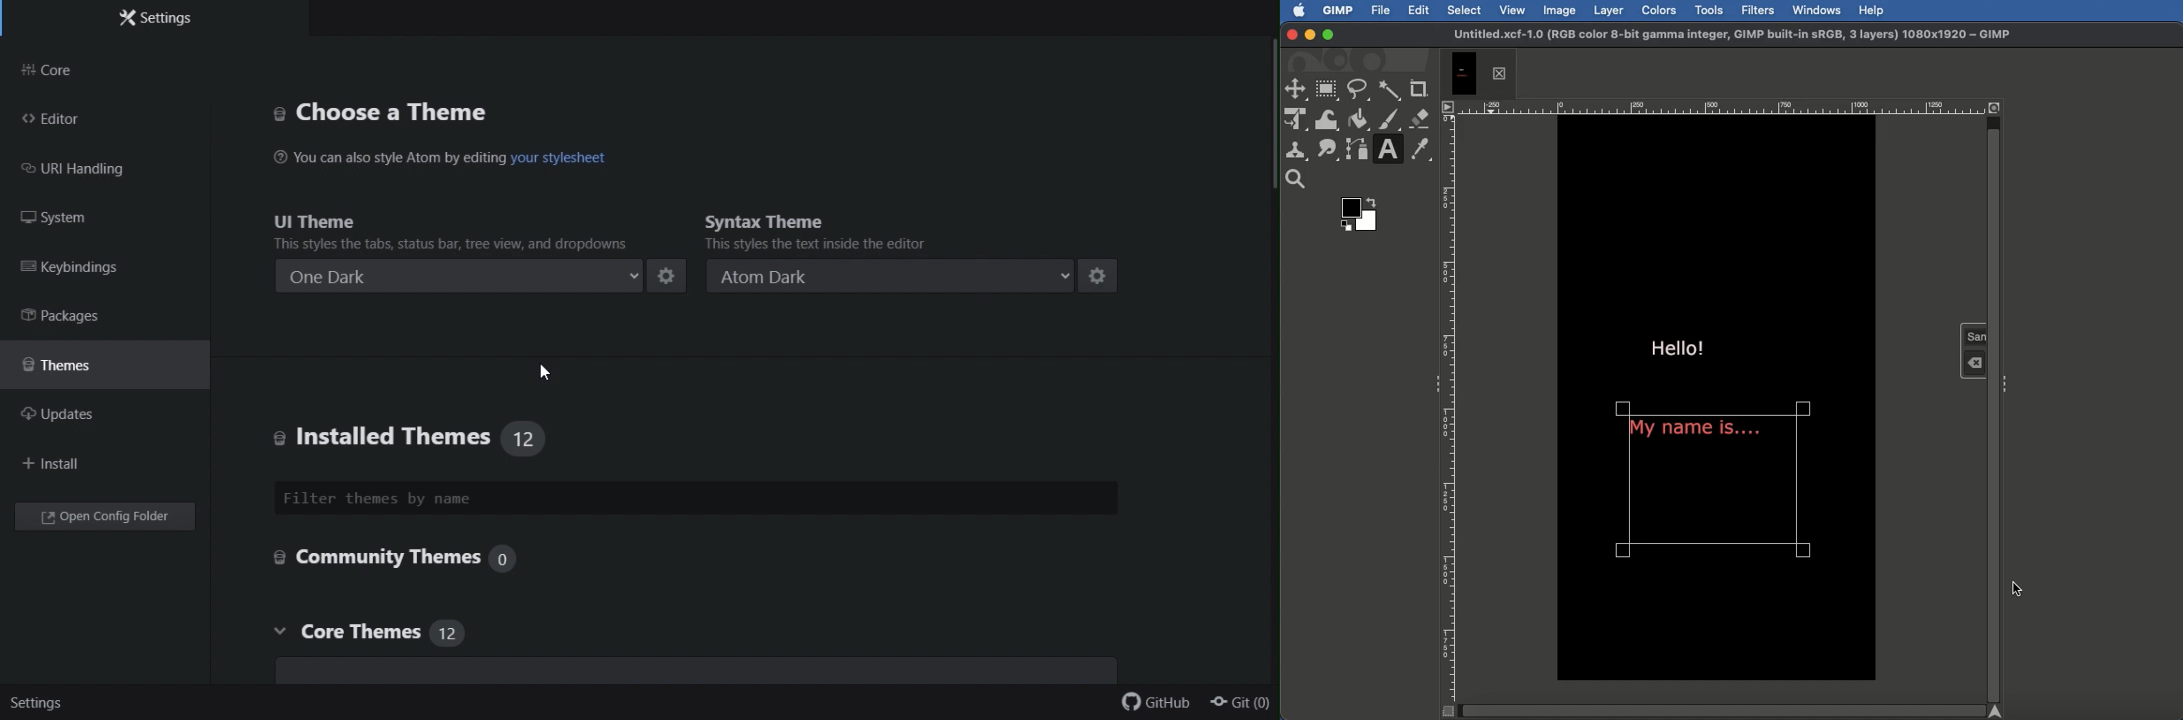 The image size is (2184, 728). Describe the element at coordinates (164, 20) in the screenshot. I see `Settings` at that location.